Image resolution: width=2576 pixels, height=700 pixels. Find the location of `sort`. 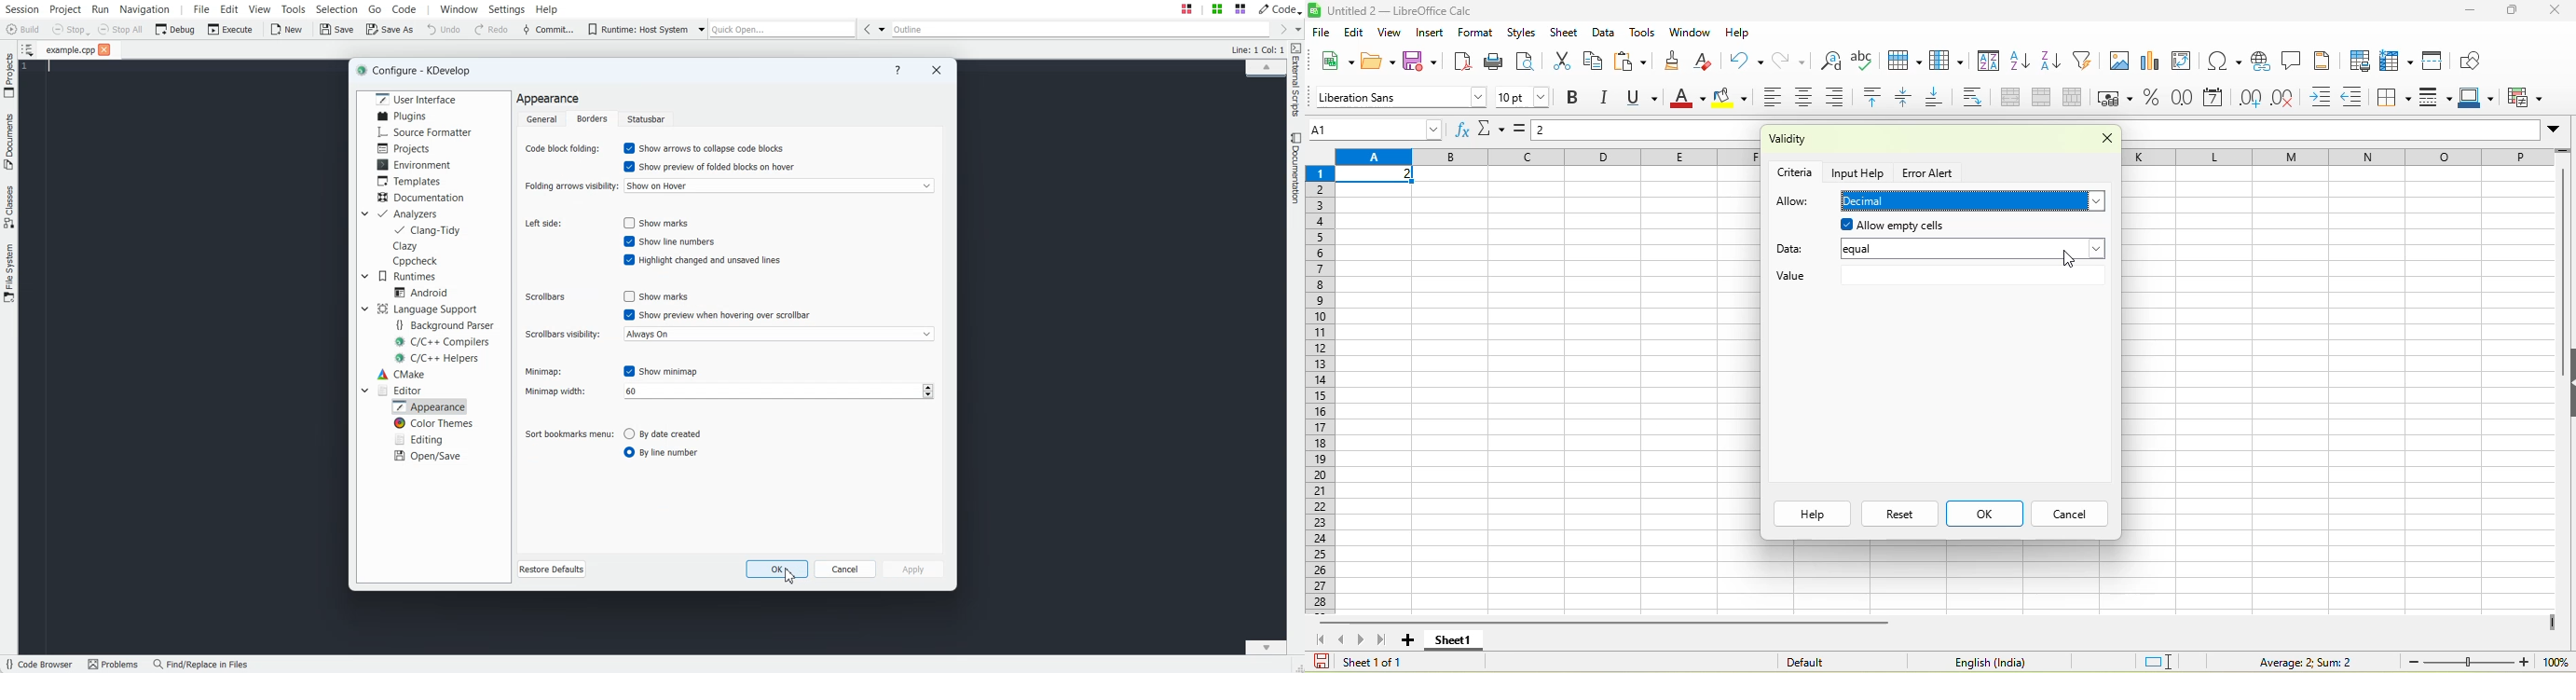

sort is located at coordinates (1989, 63).